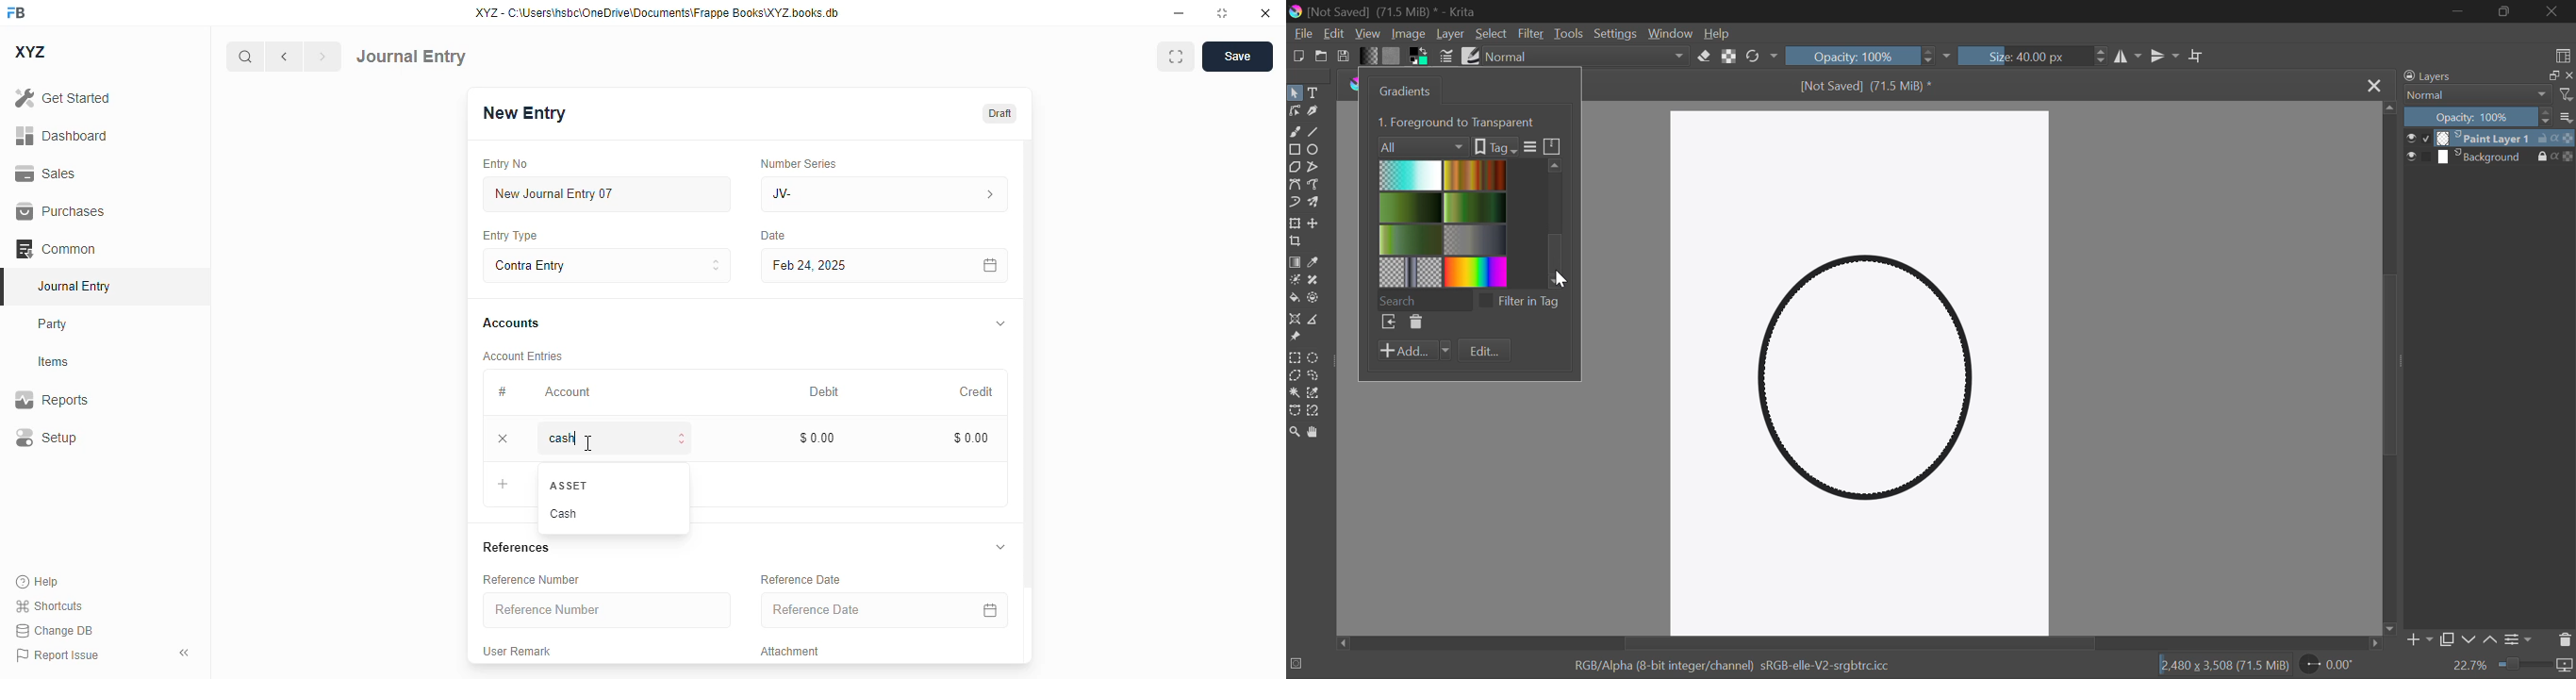 This screenshot has width=2576, height=700. Describe the element at coordinates (1318, 412) in the screenshot. I see `Magnetic Curve Selection` at that location.